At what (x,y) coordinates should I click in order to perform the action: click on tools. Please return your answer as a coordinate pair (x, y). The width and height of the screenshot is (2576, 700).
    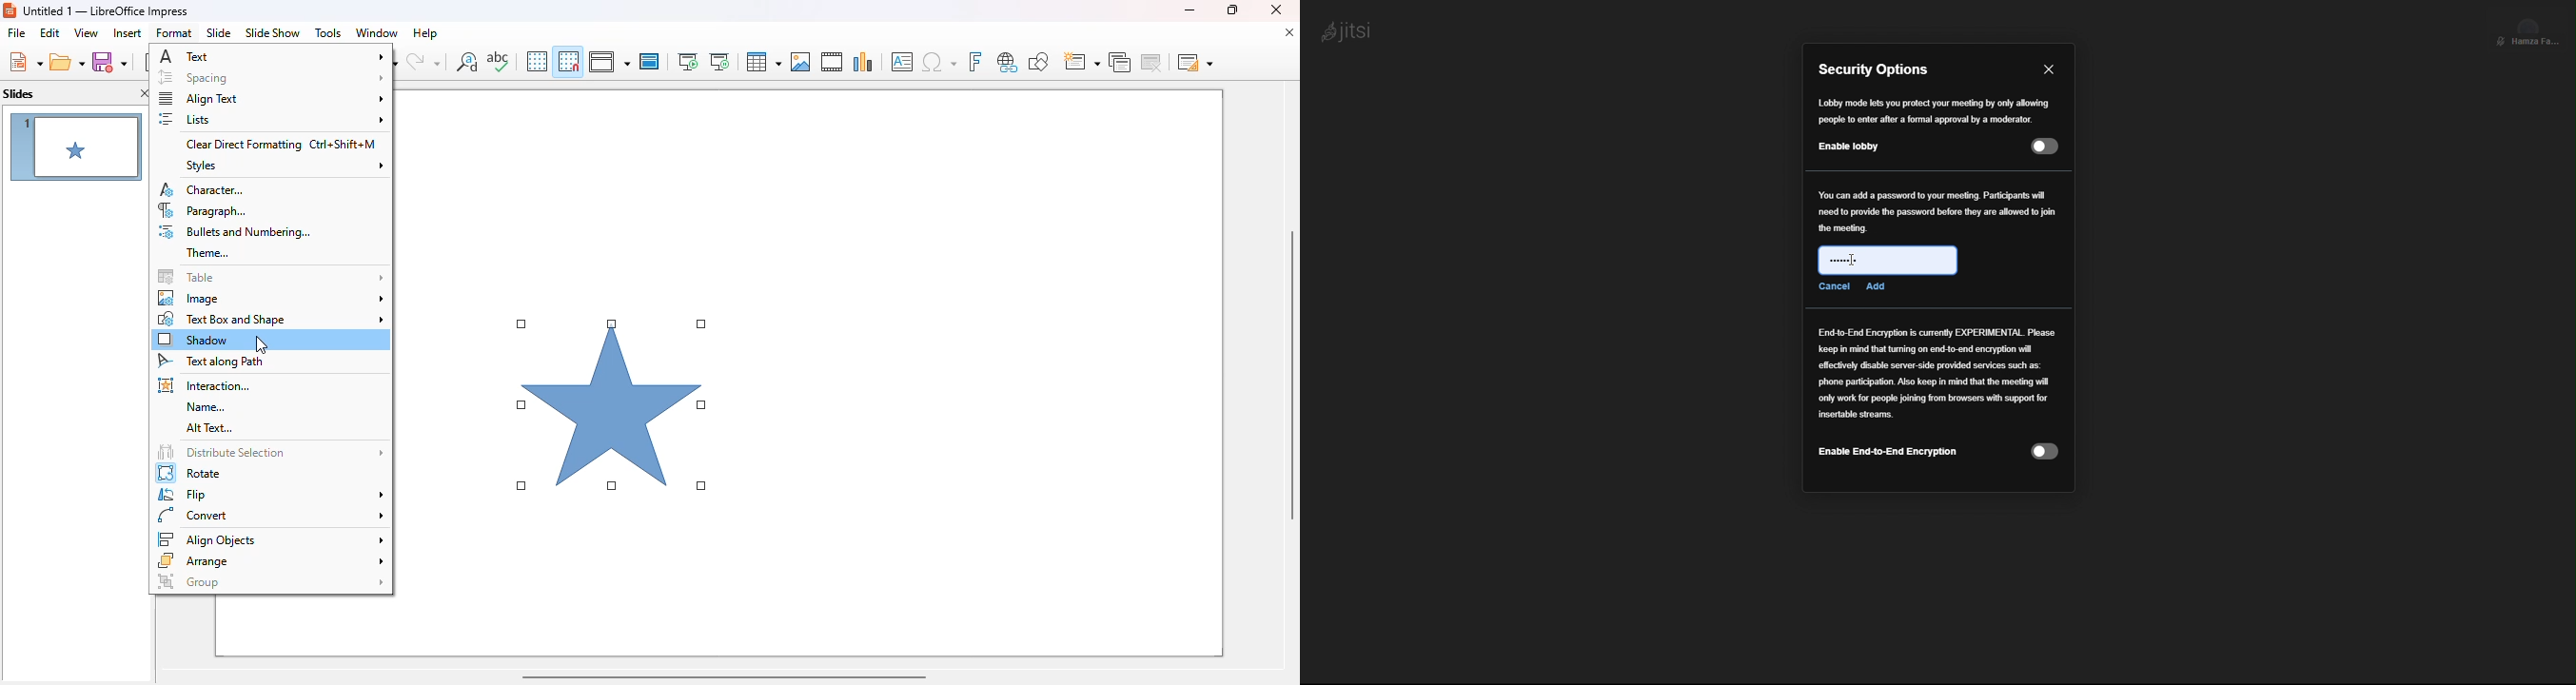
    Looking at the image, I should click on (327, 32).